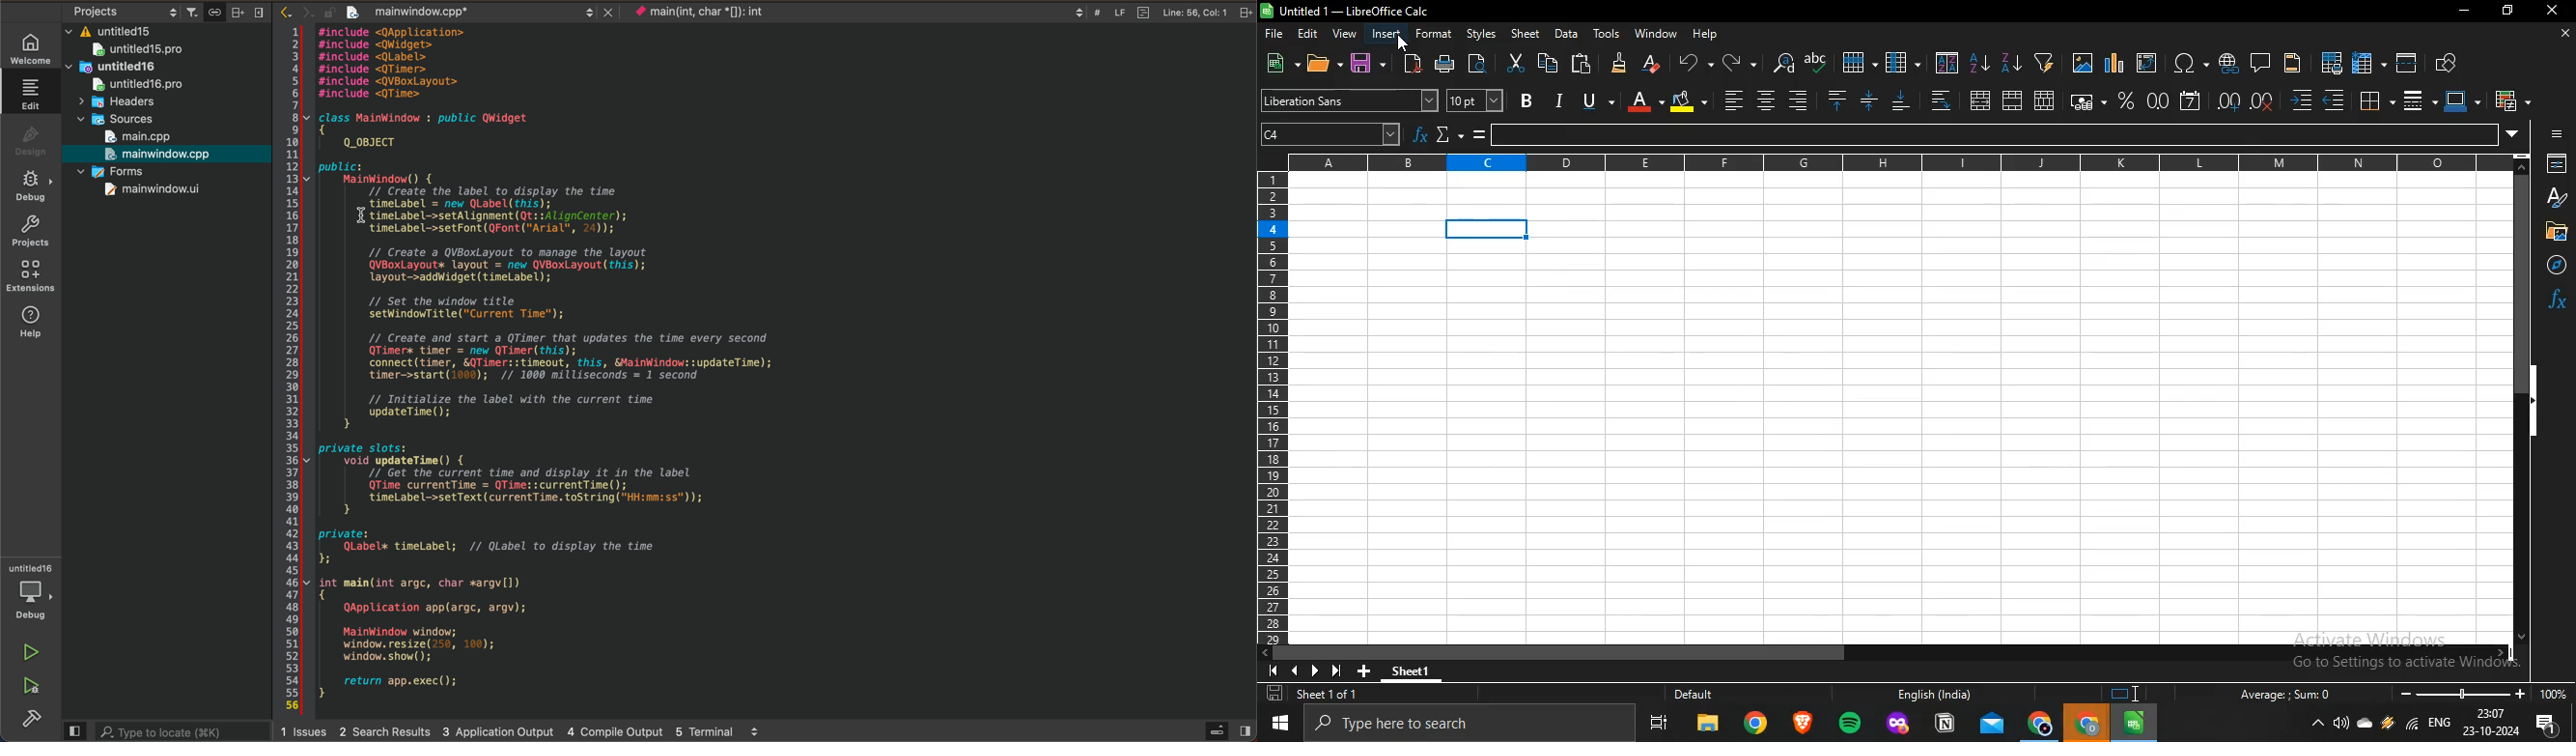 Image resolution: width=2576 pixels, height=756 pixels. Describe the element at coordinates (2044, 99) in the screenshot. I see `unmerge cells` at that location.